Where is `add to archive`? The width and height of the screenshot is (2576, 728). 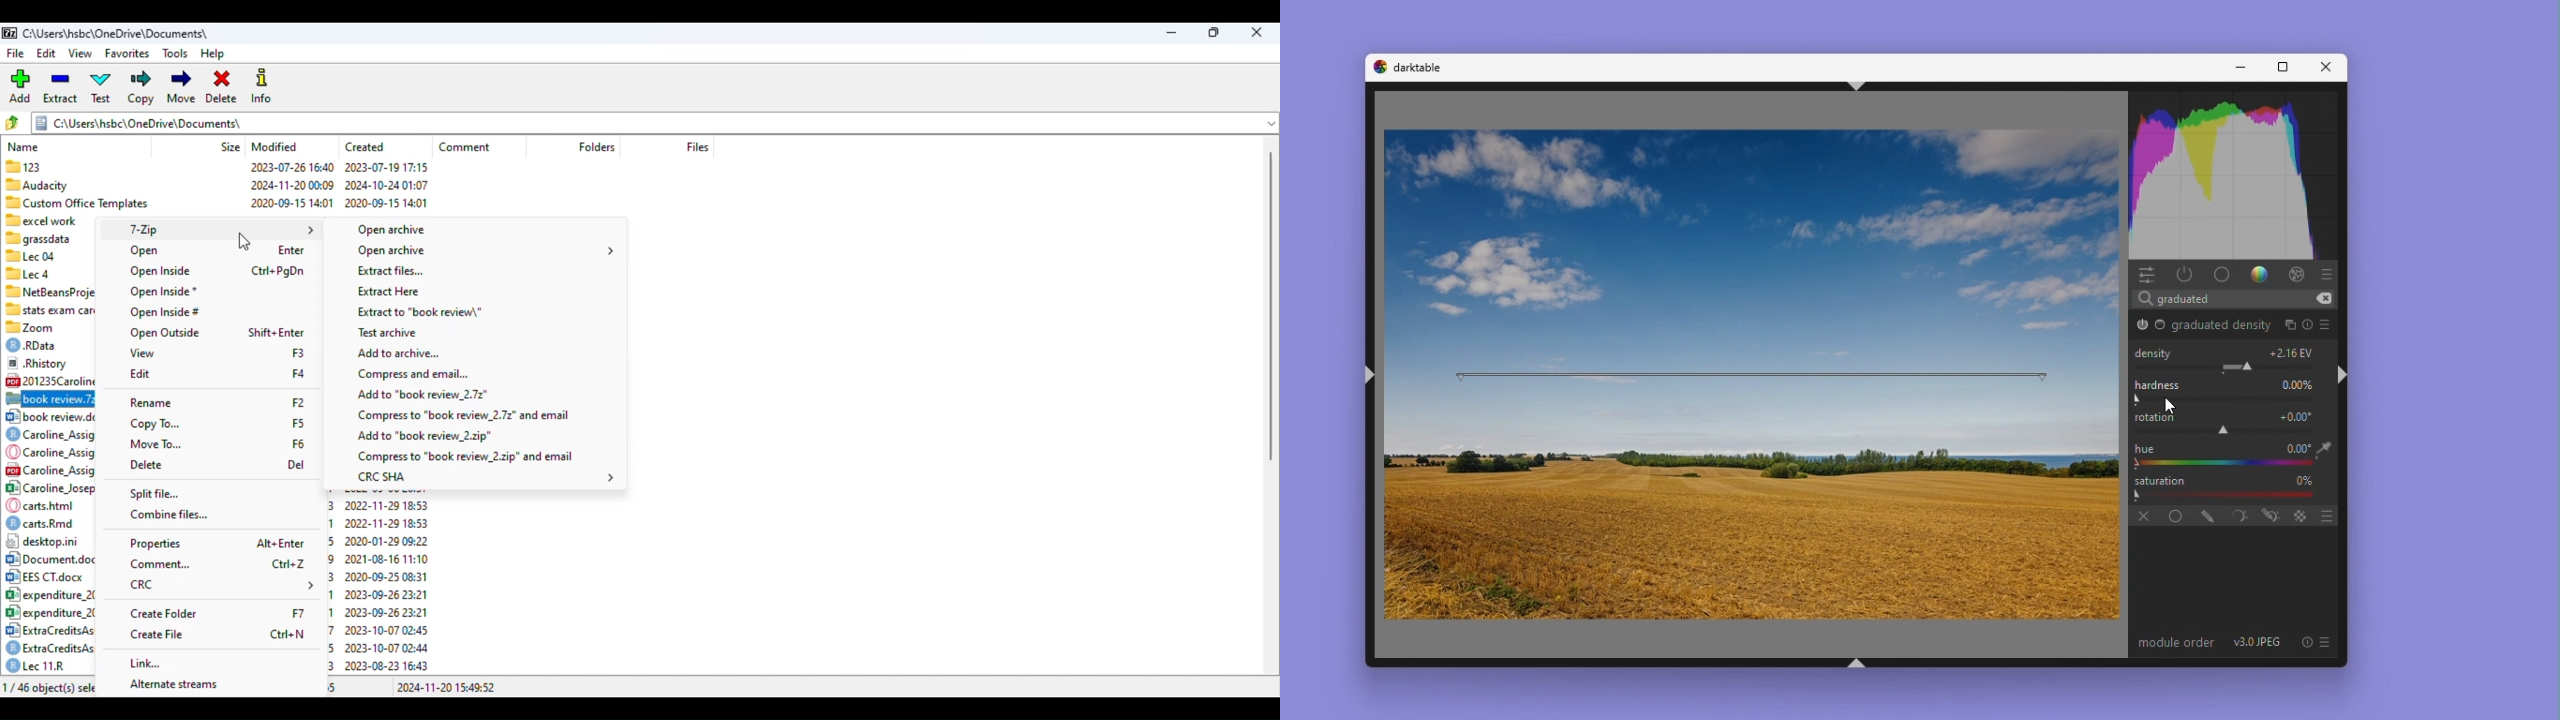 add to archive is located at coordinates (399, 354).